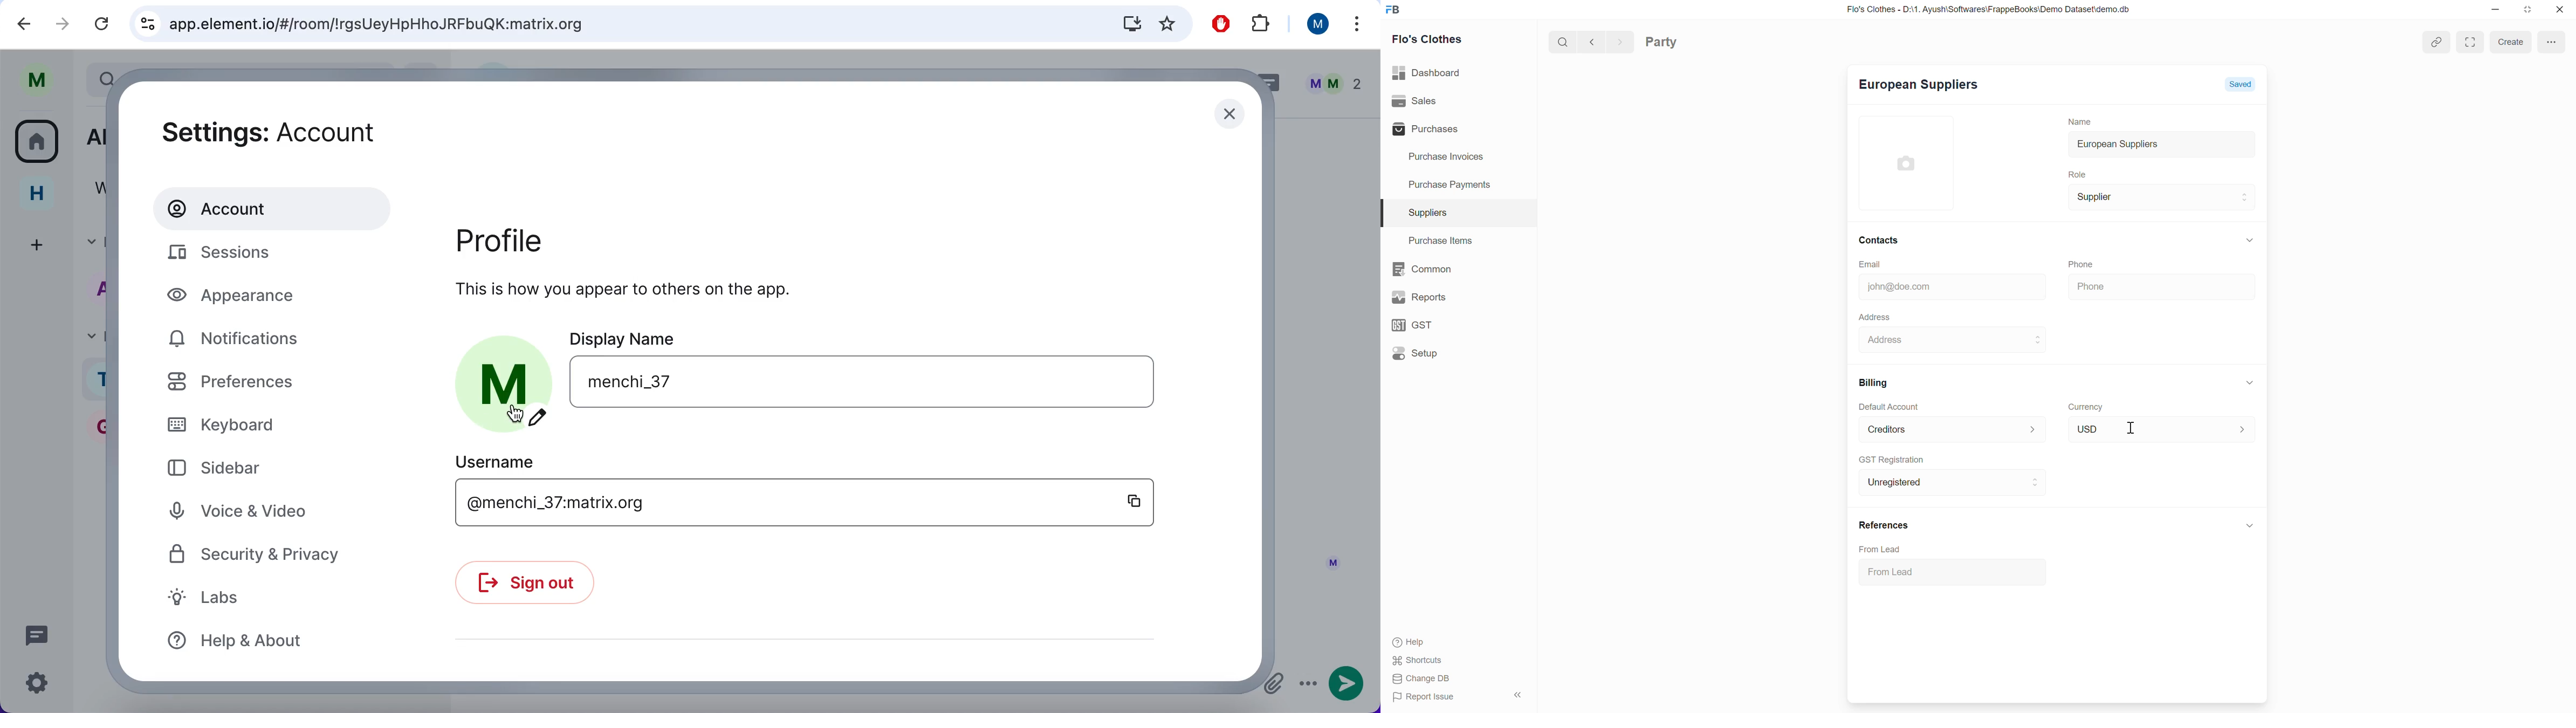 This screenshot has width=2576, height=728. Describe the element at coordinates (2470, 43) in the screenshot. I see `Expand` at that location.